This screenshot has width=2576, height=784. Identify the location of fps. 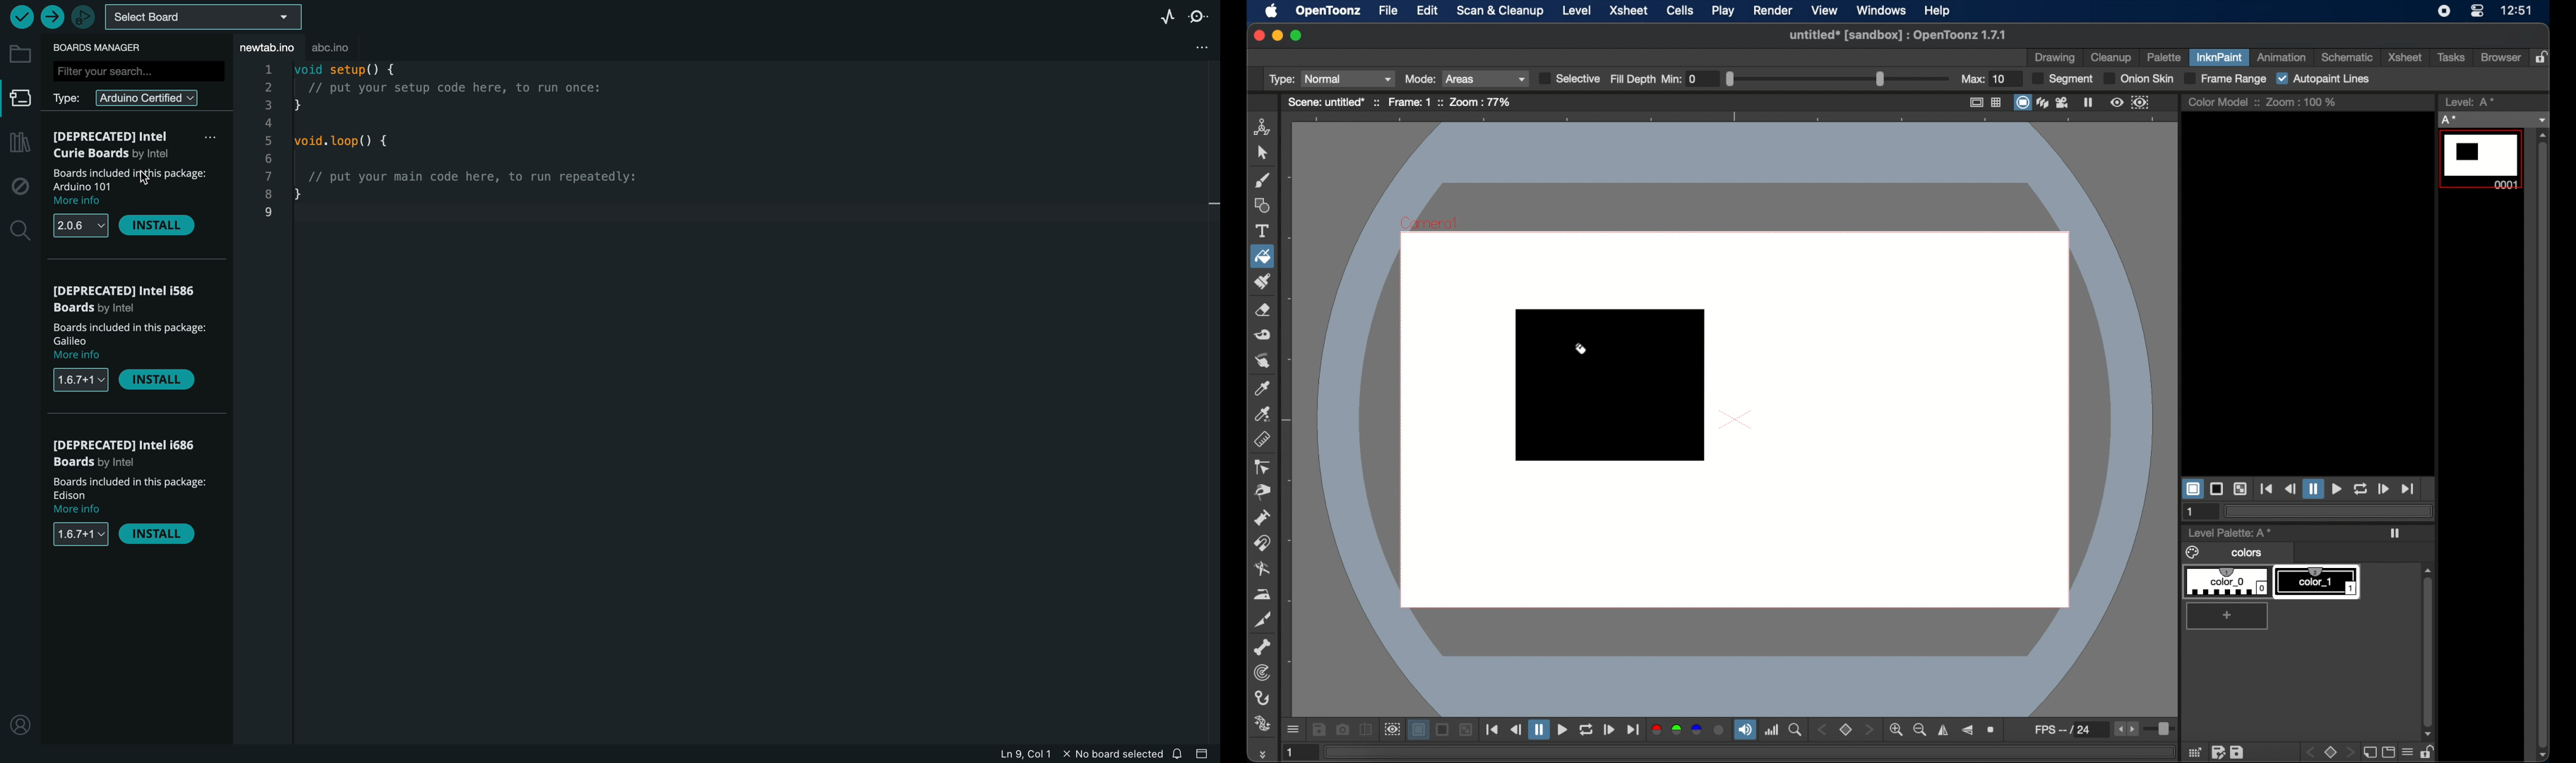
(2070, 729).